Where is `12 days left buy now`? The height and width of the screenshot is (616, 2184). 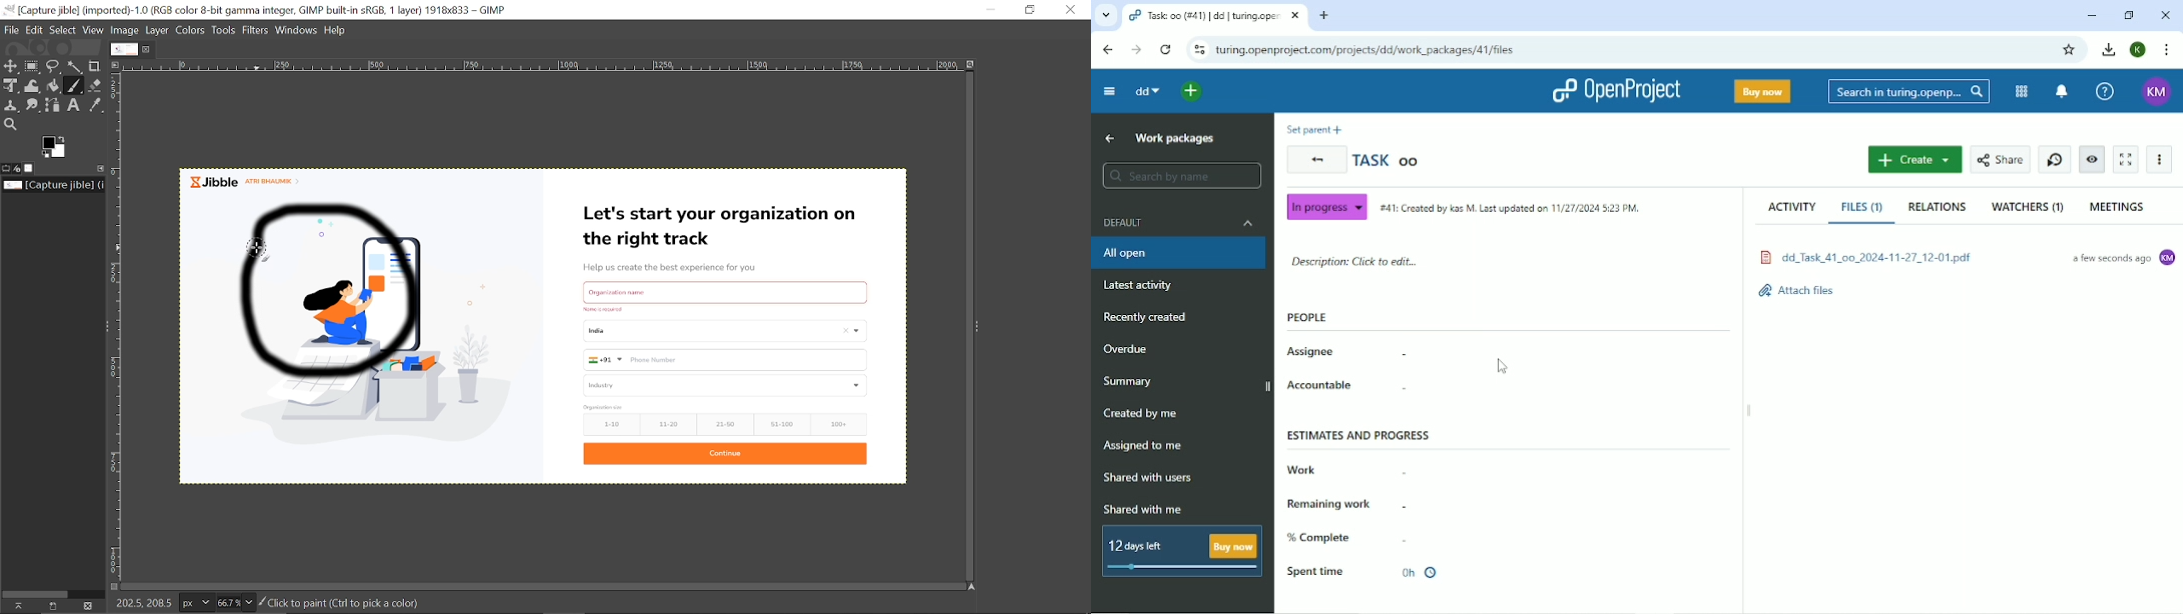 12 days left buy now is located at coordinates (1178, 551).